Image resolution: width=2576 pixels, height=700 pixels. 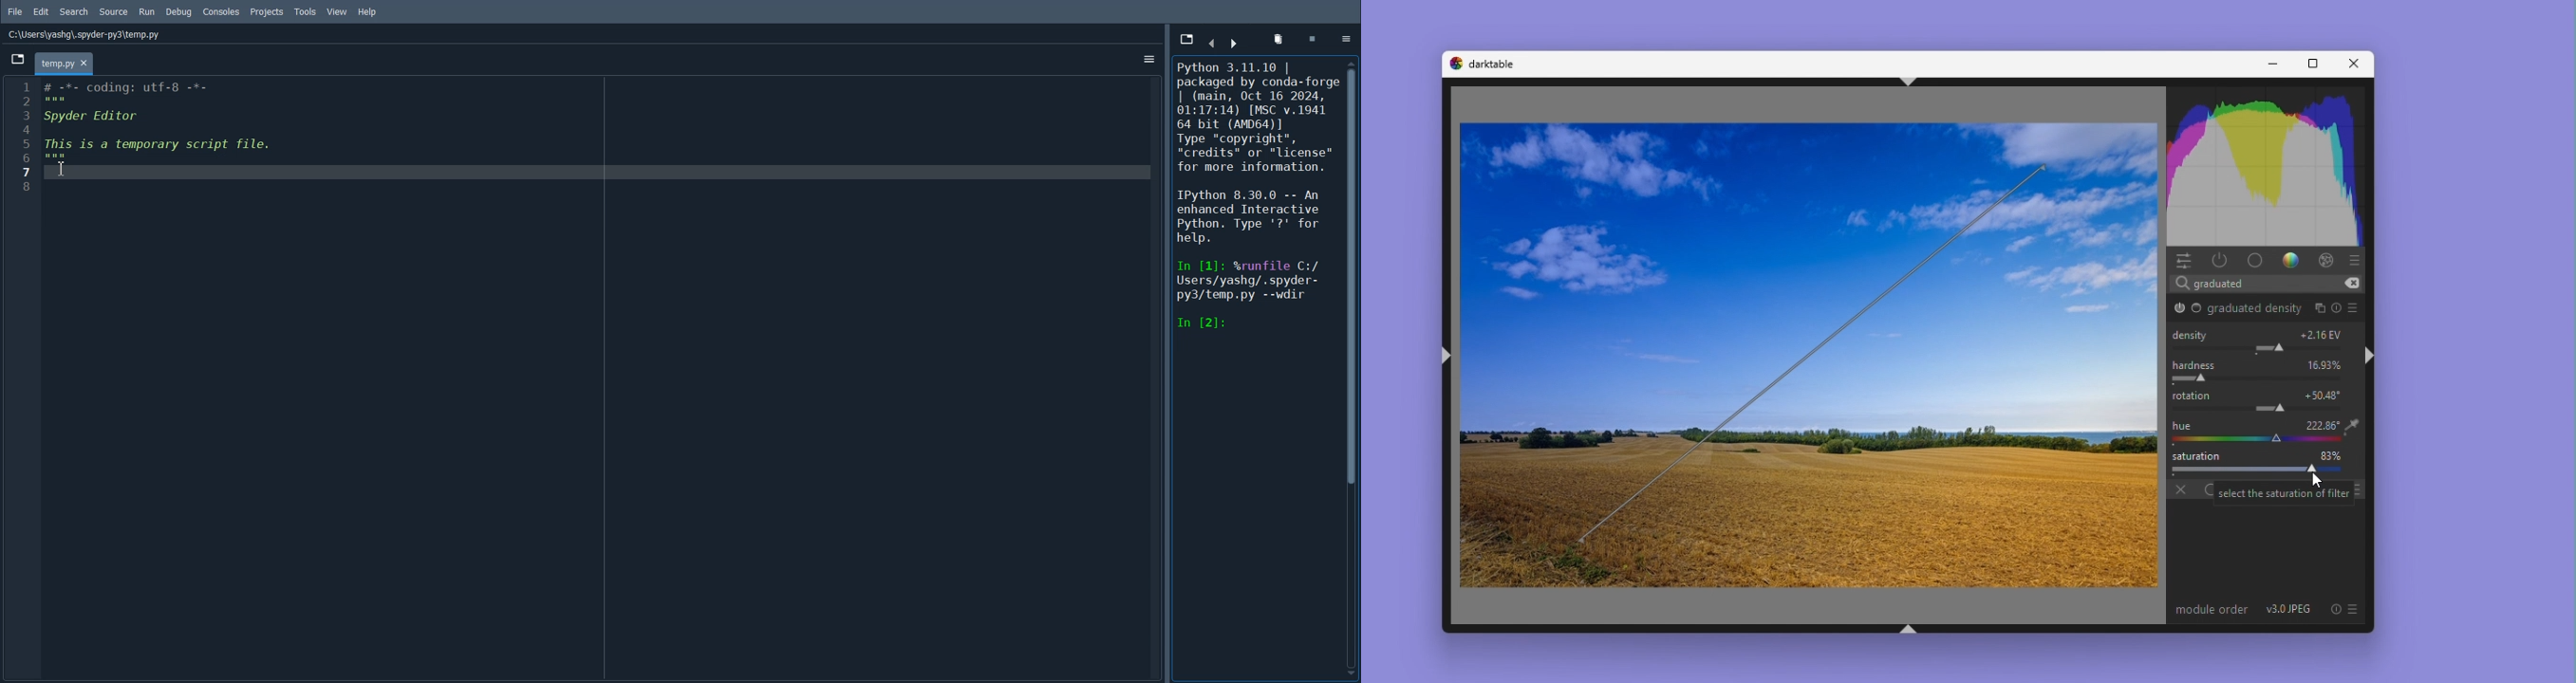 What do you see at coordinates (1351, 369) in the screenshot?
I see `Vertical scroll bar` at bounding box center [1351, 369].